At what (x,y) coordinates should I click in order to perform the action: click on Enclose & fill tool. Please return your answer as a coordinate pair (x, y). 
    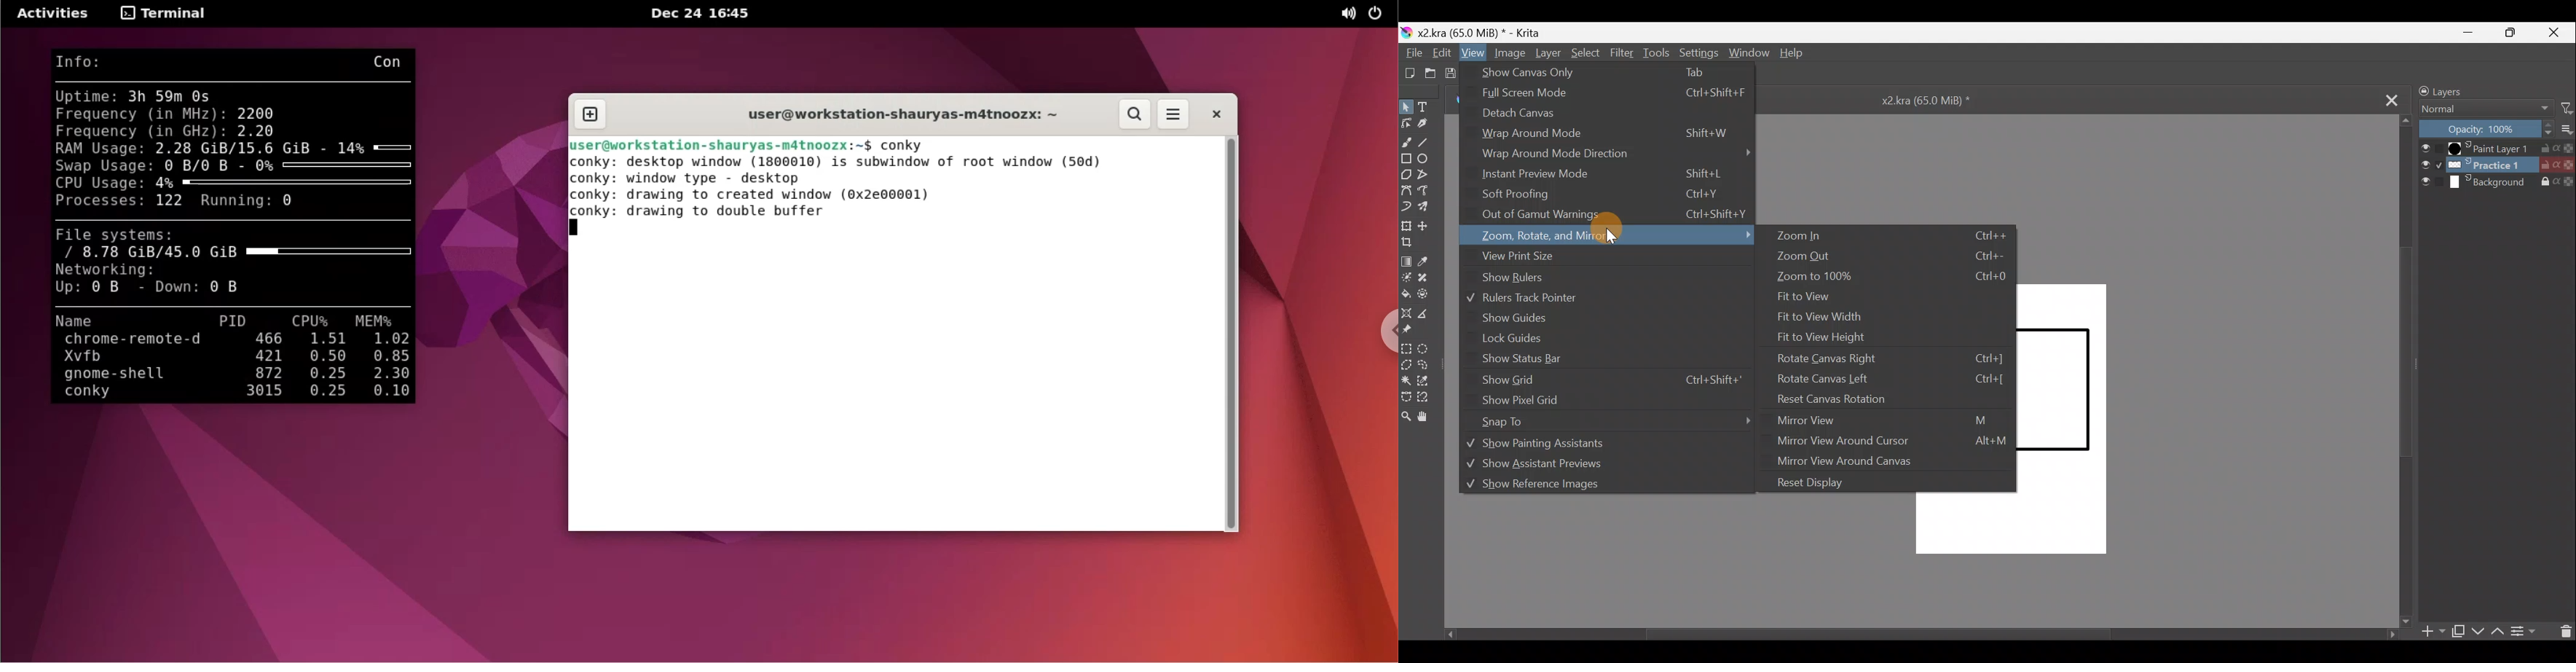
    Looking at the image, I should click on (1430, 294).